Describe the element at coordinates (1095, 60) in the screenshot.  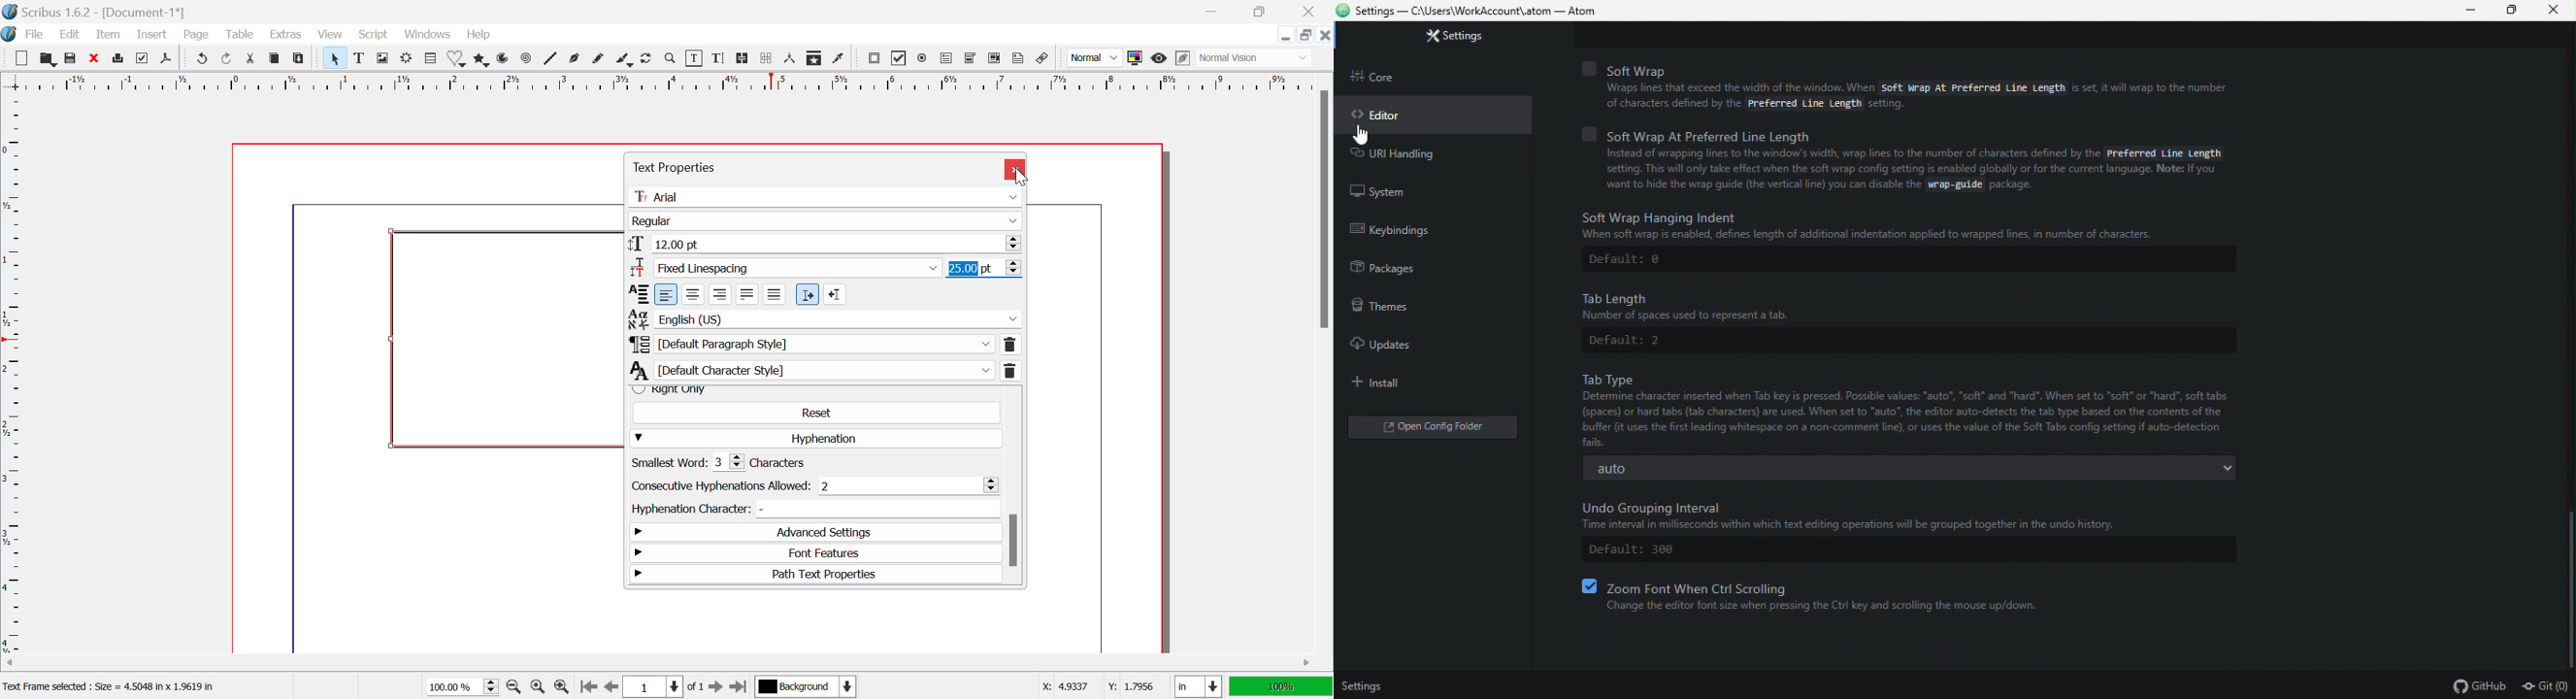
I see `Normal` at that location.